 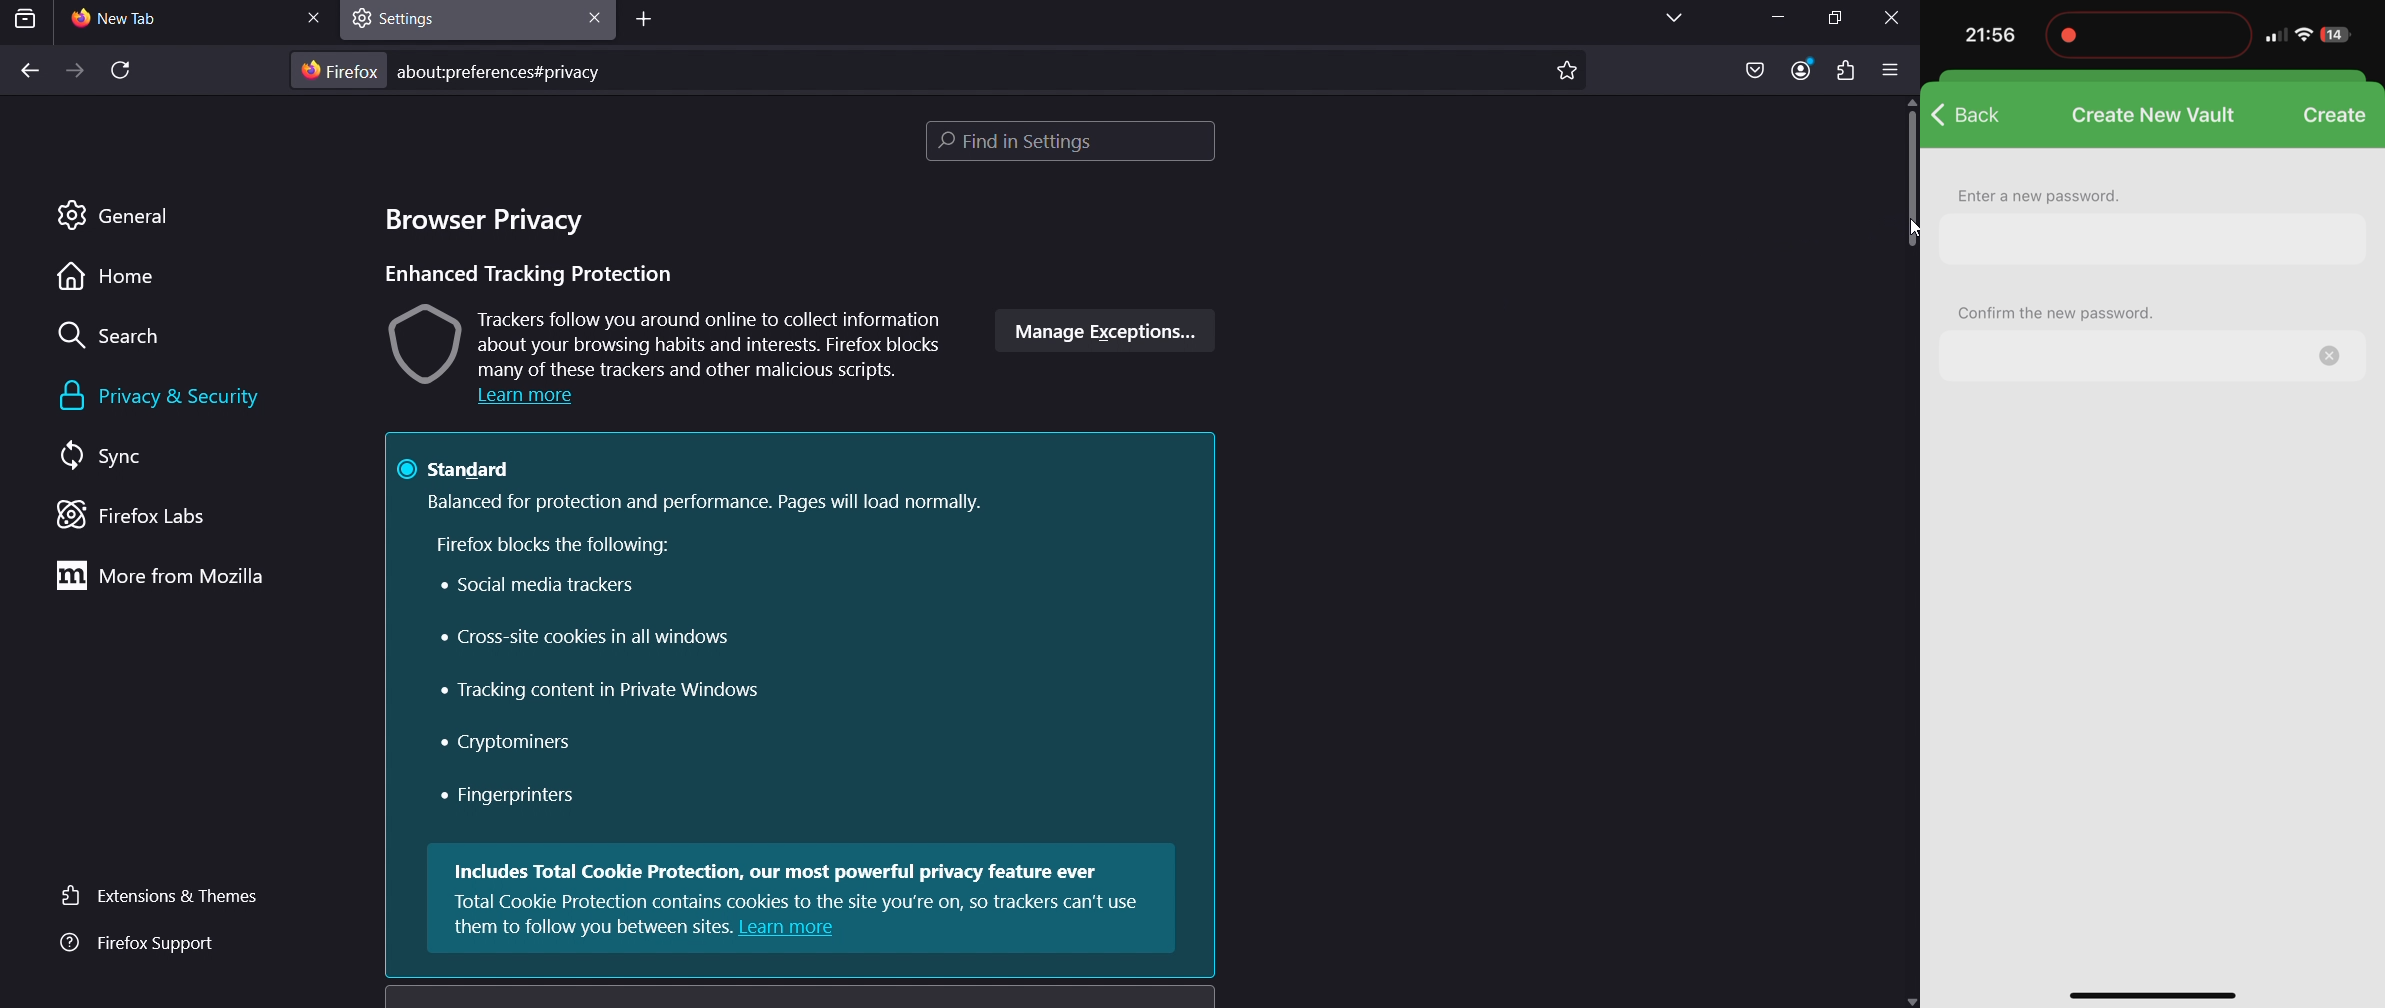 What do you see at coordinates (487, 220) in the screenshot?
I see `browser privacy` at bounding box center [487, 220].